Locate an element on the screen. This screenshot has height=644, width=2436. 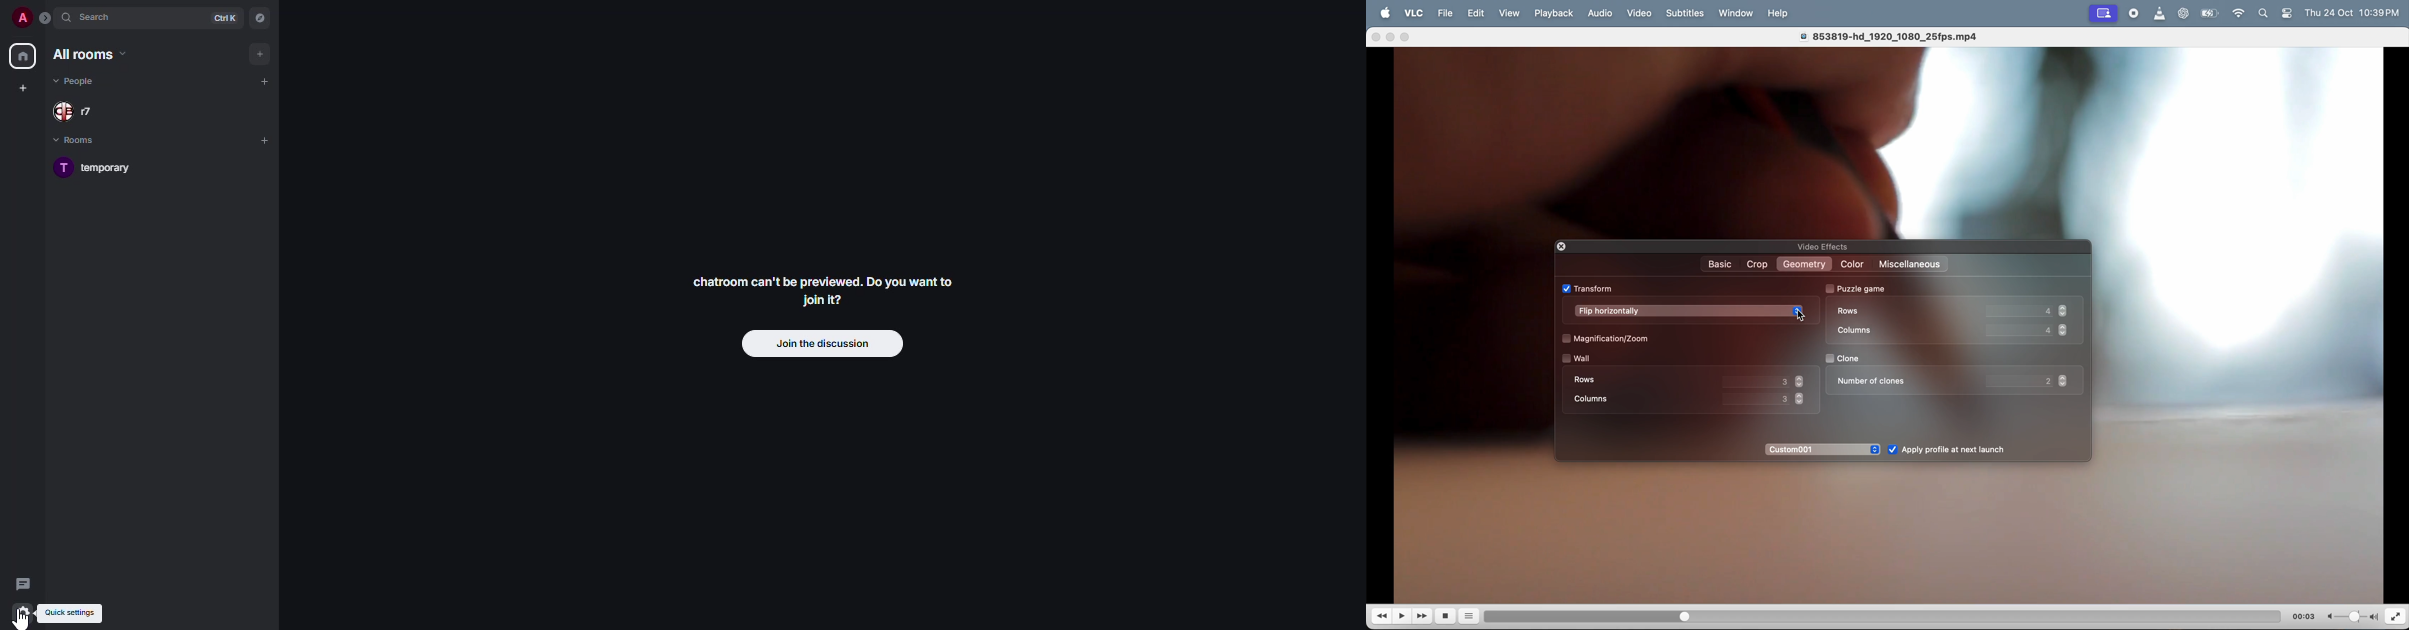
miscellaneos is located at coordinates (1912, 265).